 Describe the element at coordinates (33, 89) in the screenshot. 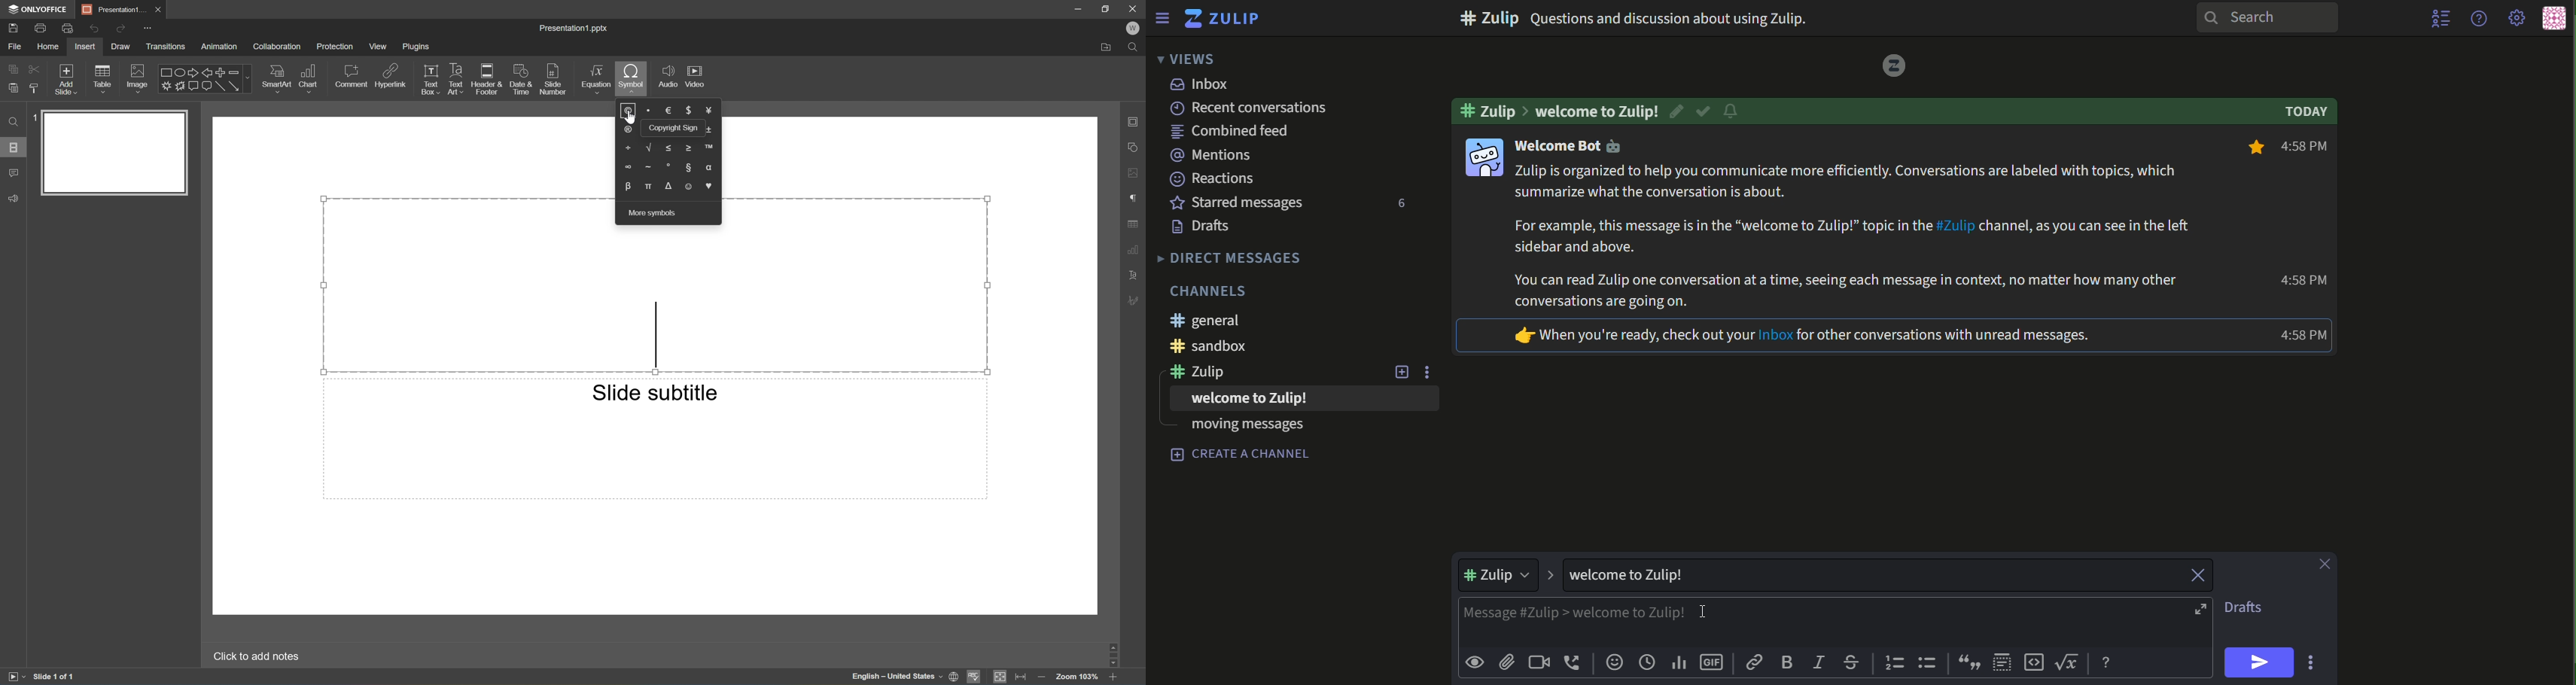

I see `Copy style` at that location.